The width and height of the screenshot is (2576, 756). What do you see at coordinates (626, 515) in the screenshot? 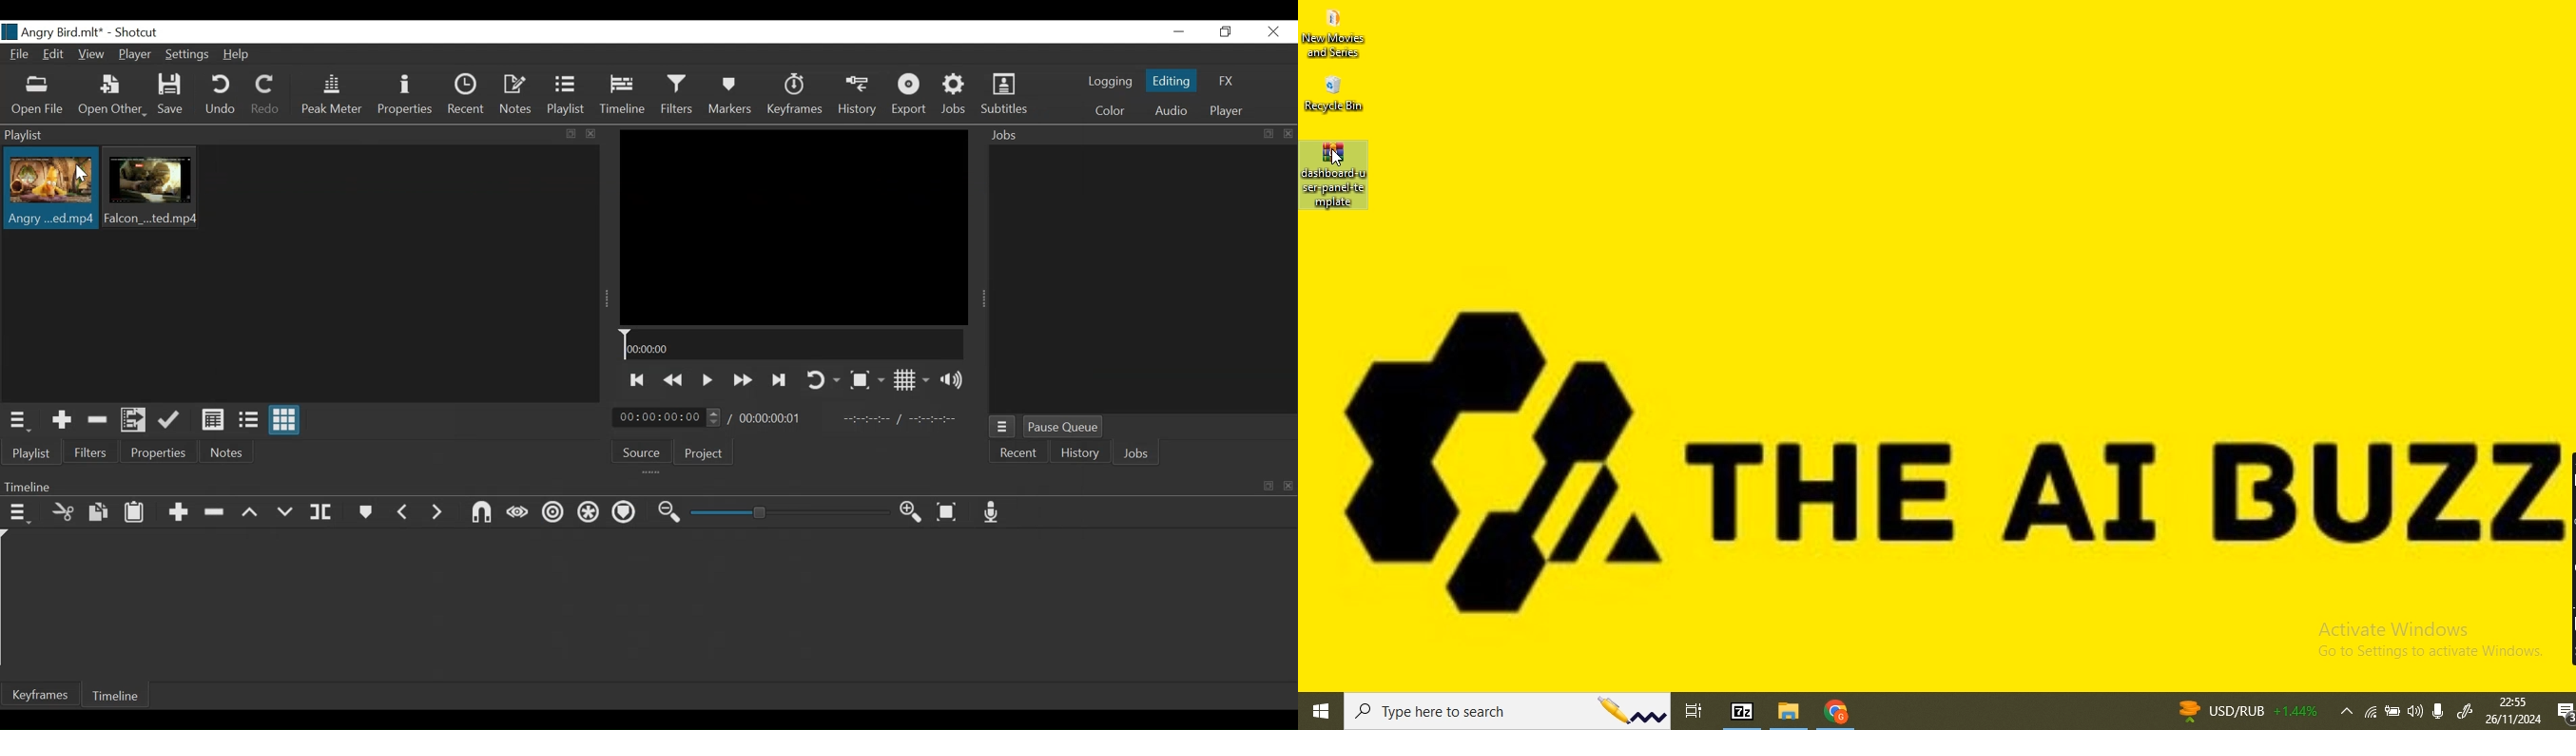
I see `Ripple Markers` at bounding box center [626, 515].